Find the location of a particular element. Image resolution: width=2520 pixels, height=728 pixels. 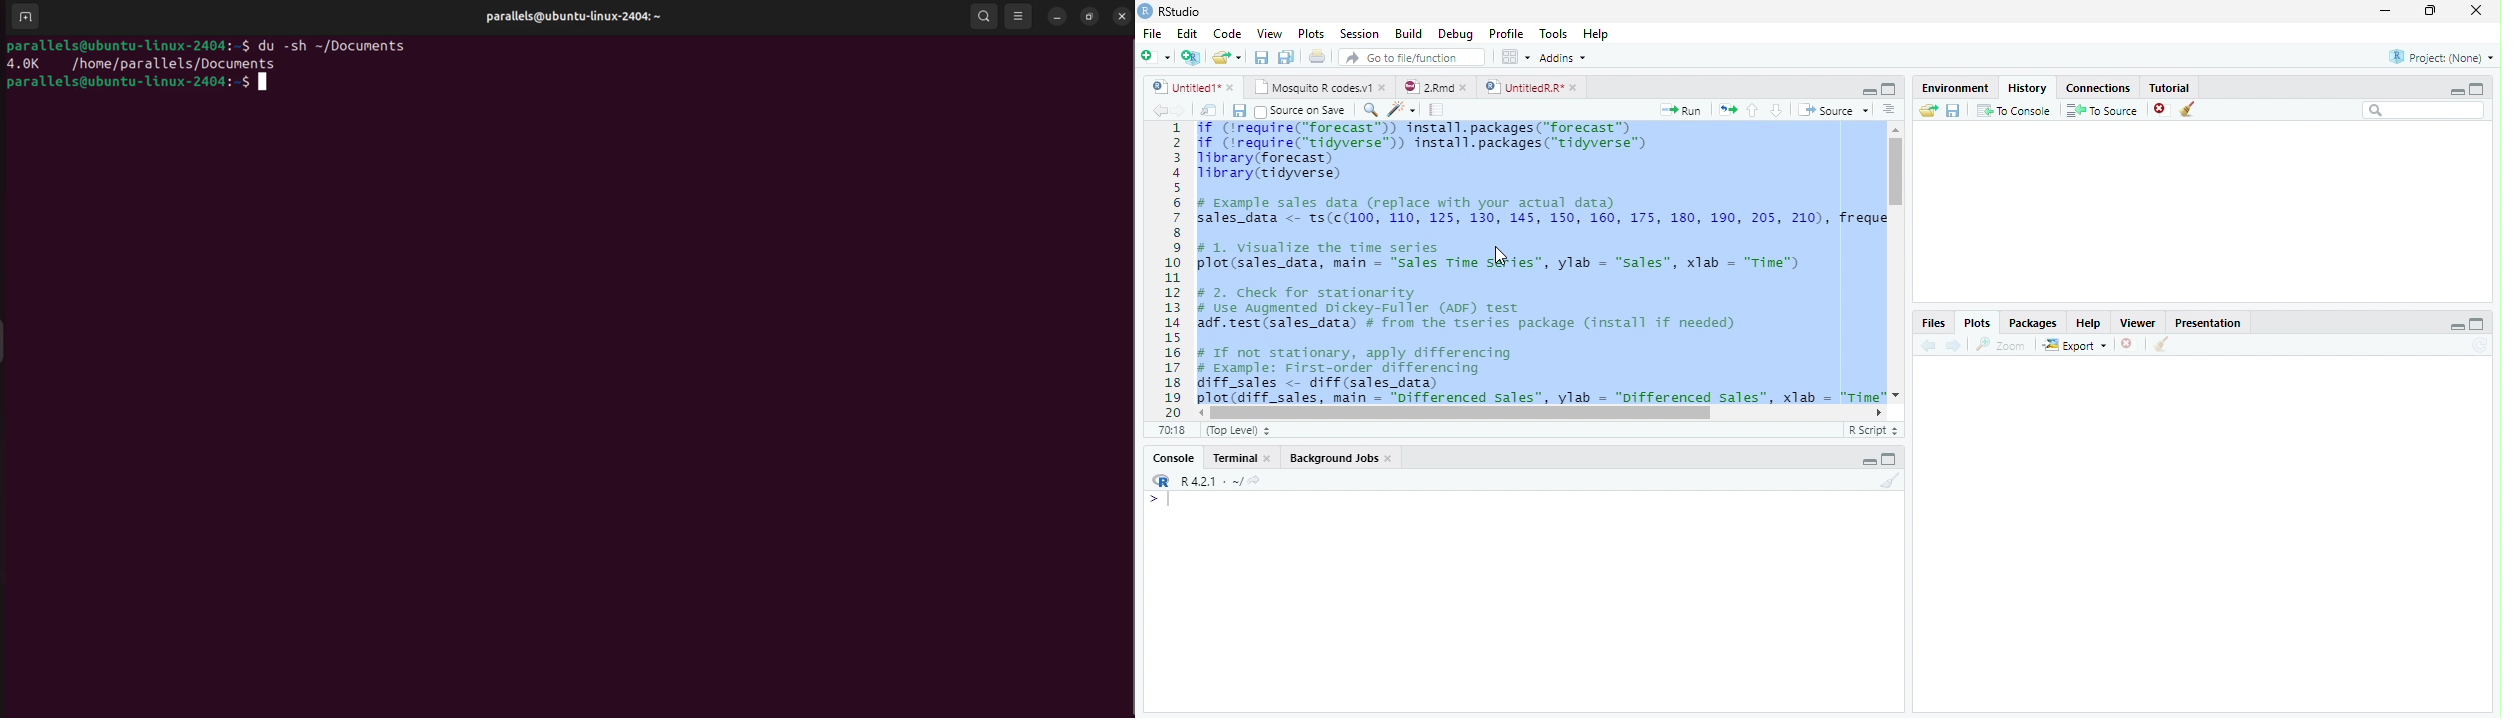

Help is located at coordinates (2090, 324).